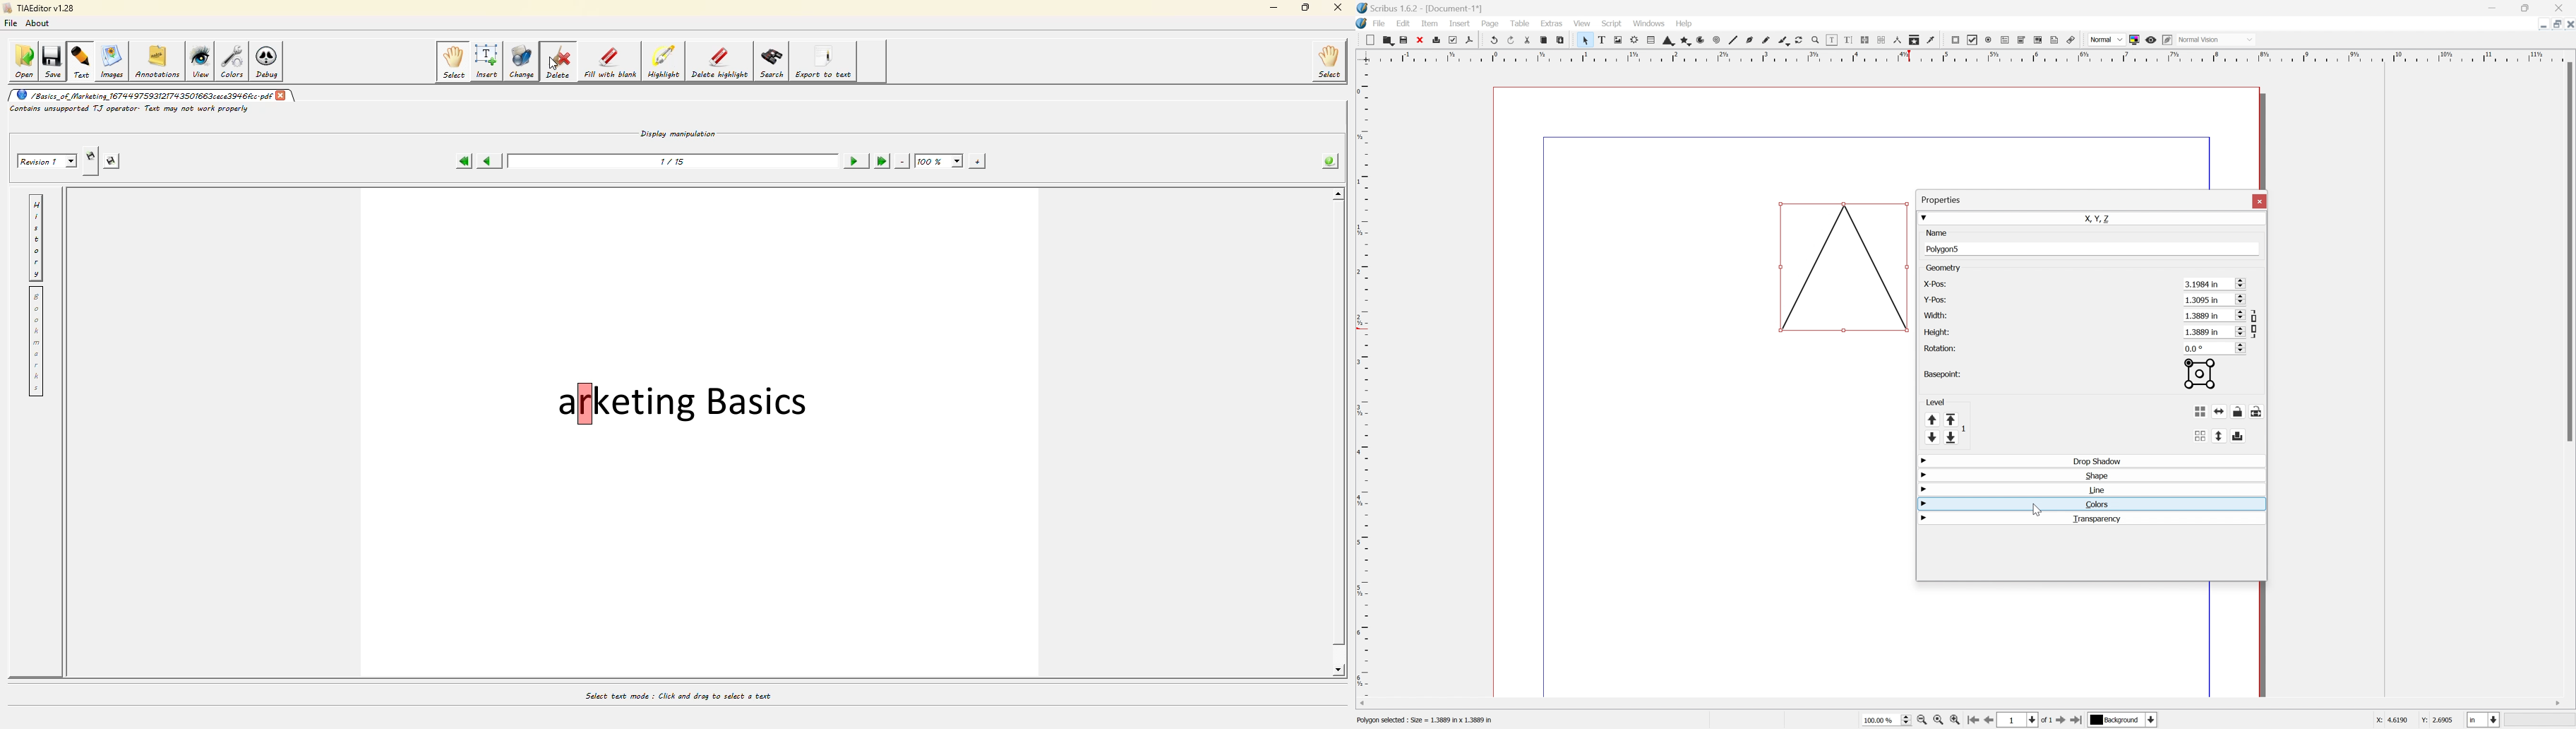 Image resolution: width=2576 pixels, height=756 pixels. What do you see at coordinates (1649, 22) in the screenshot?
I see `Windows` at bounding box center [1649, 22].